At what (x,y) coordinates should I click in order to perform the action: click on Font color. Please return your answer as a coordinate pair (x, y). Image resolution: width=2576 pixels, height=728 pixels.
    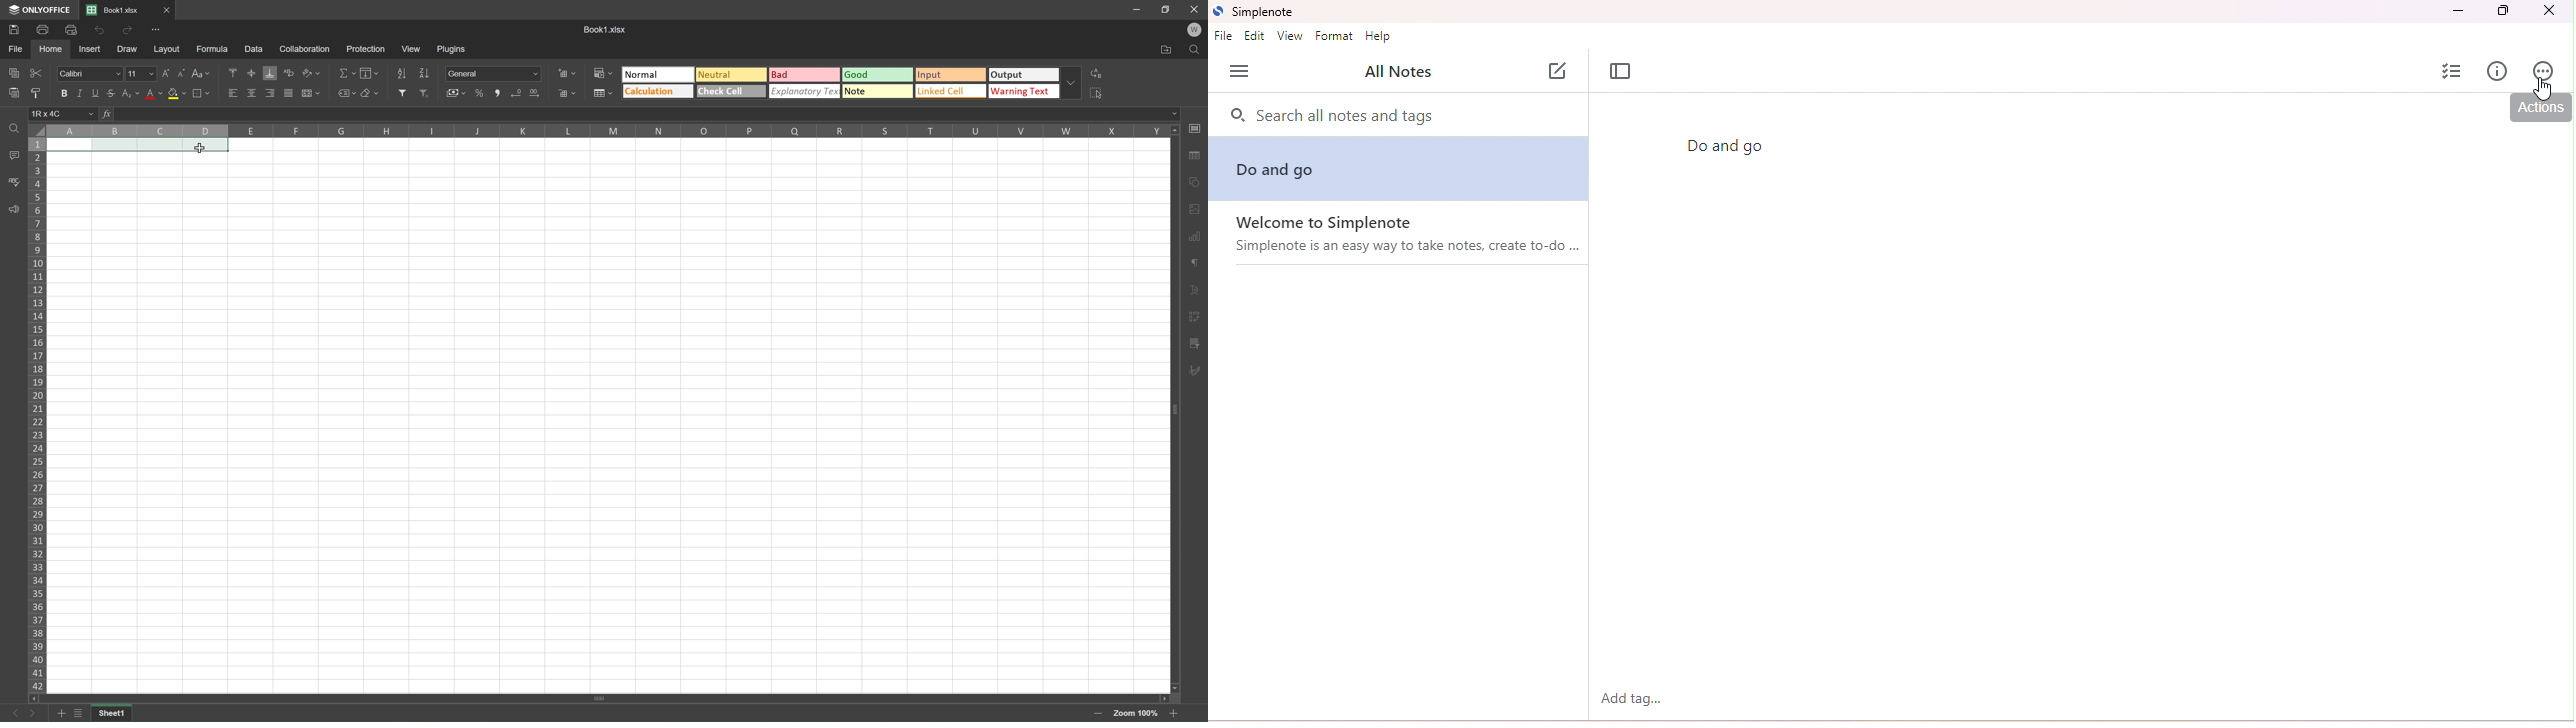
    Looking at the image, I should click on (153, 93).